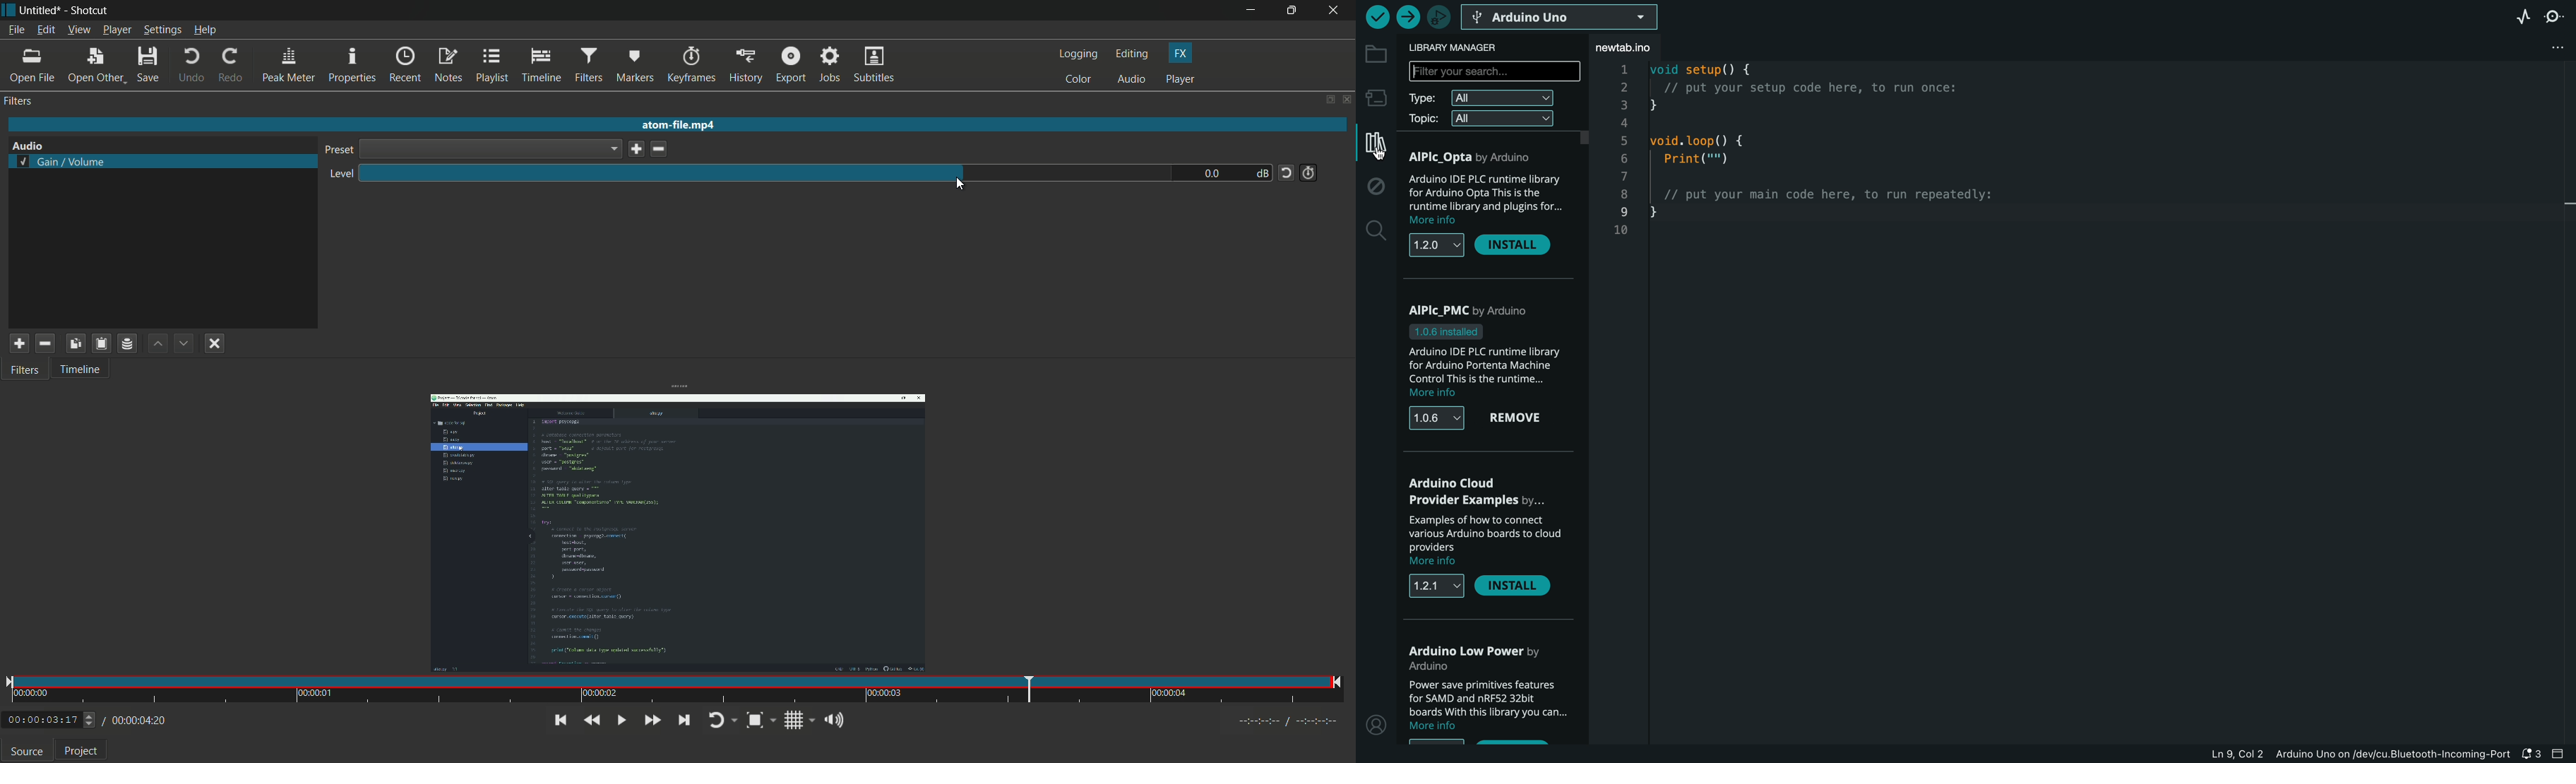  I want to click on Timecodes, so click(1289, 724).